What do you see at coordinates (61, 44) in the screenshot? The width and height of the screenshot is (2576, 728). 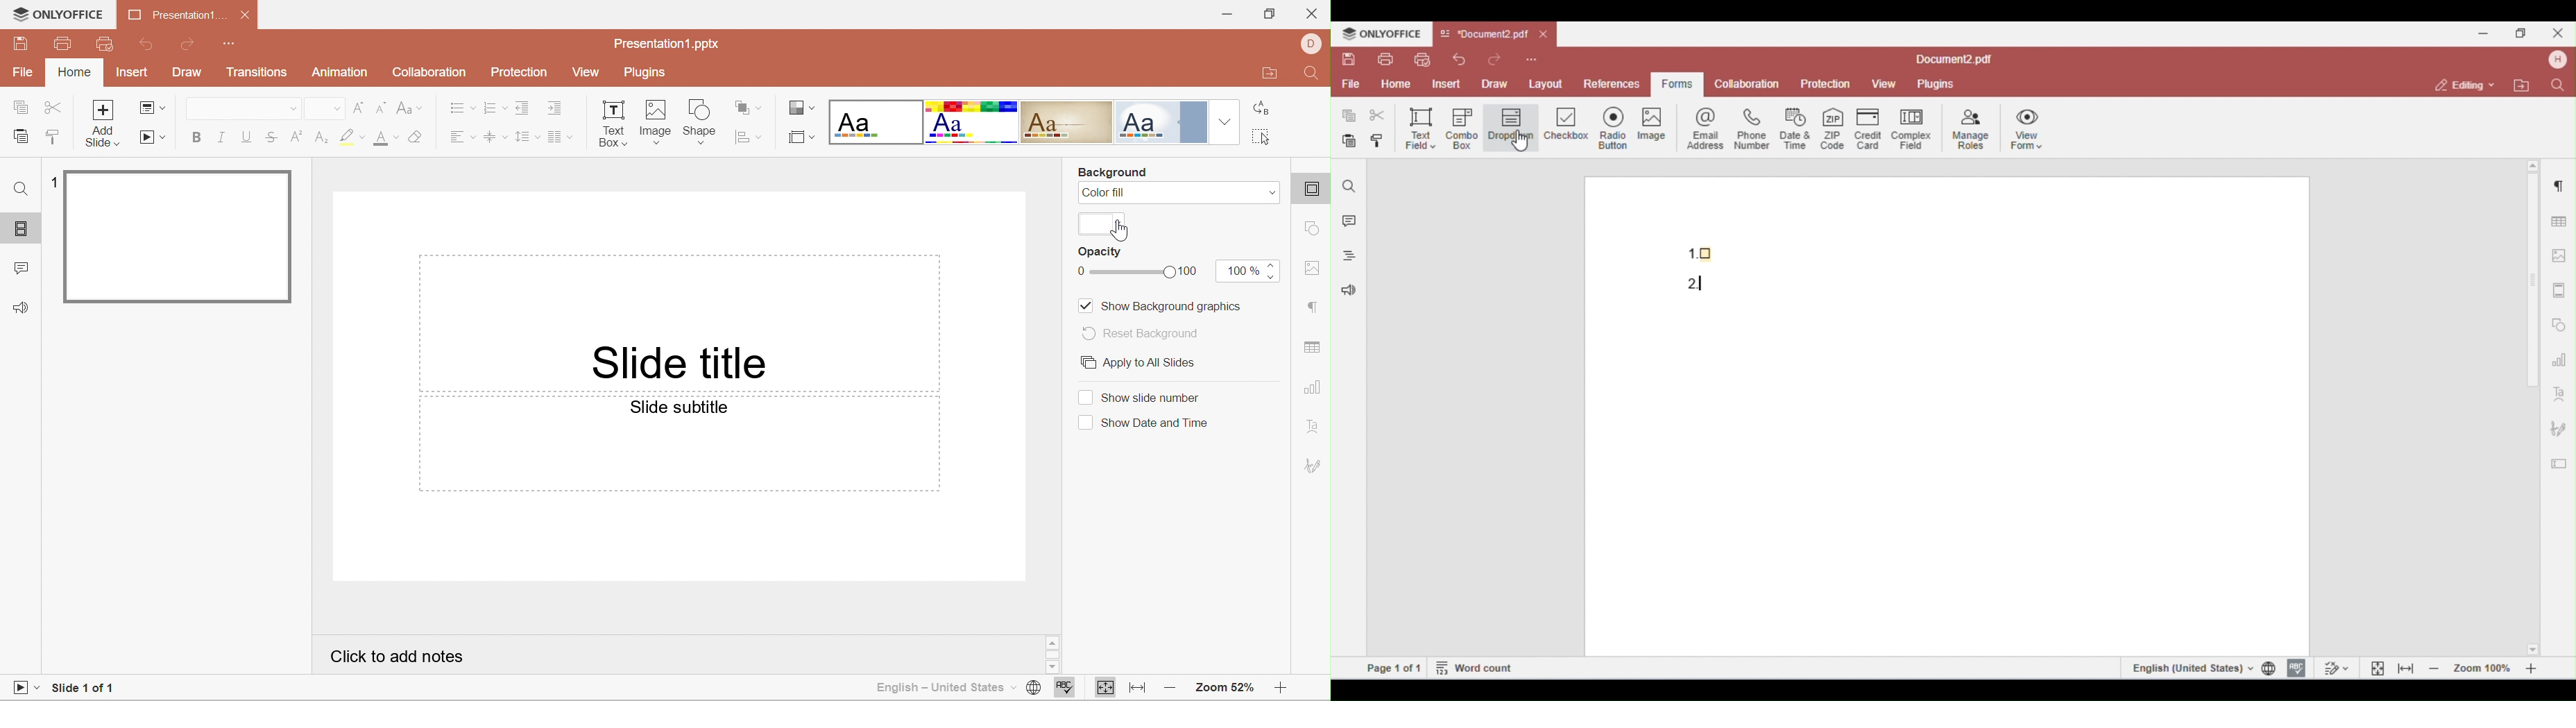 I see `Print` at bounding box center [61, 44].